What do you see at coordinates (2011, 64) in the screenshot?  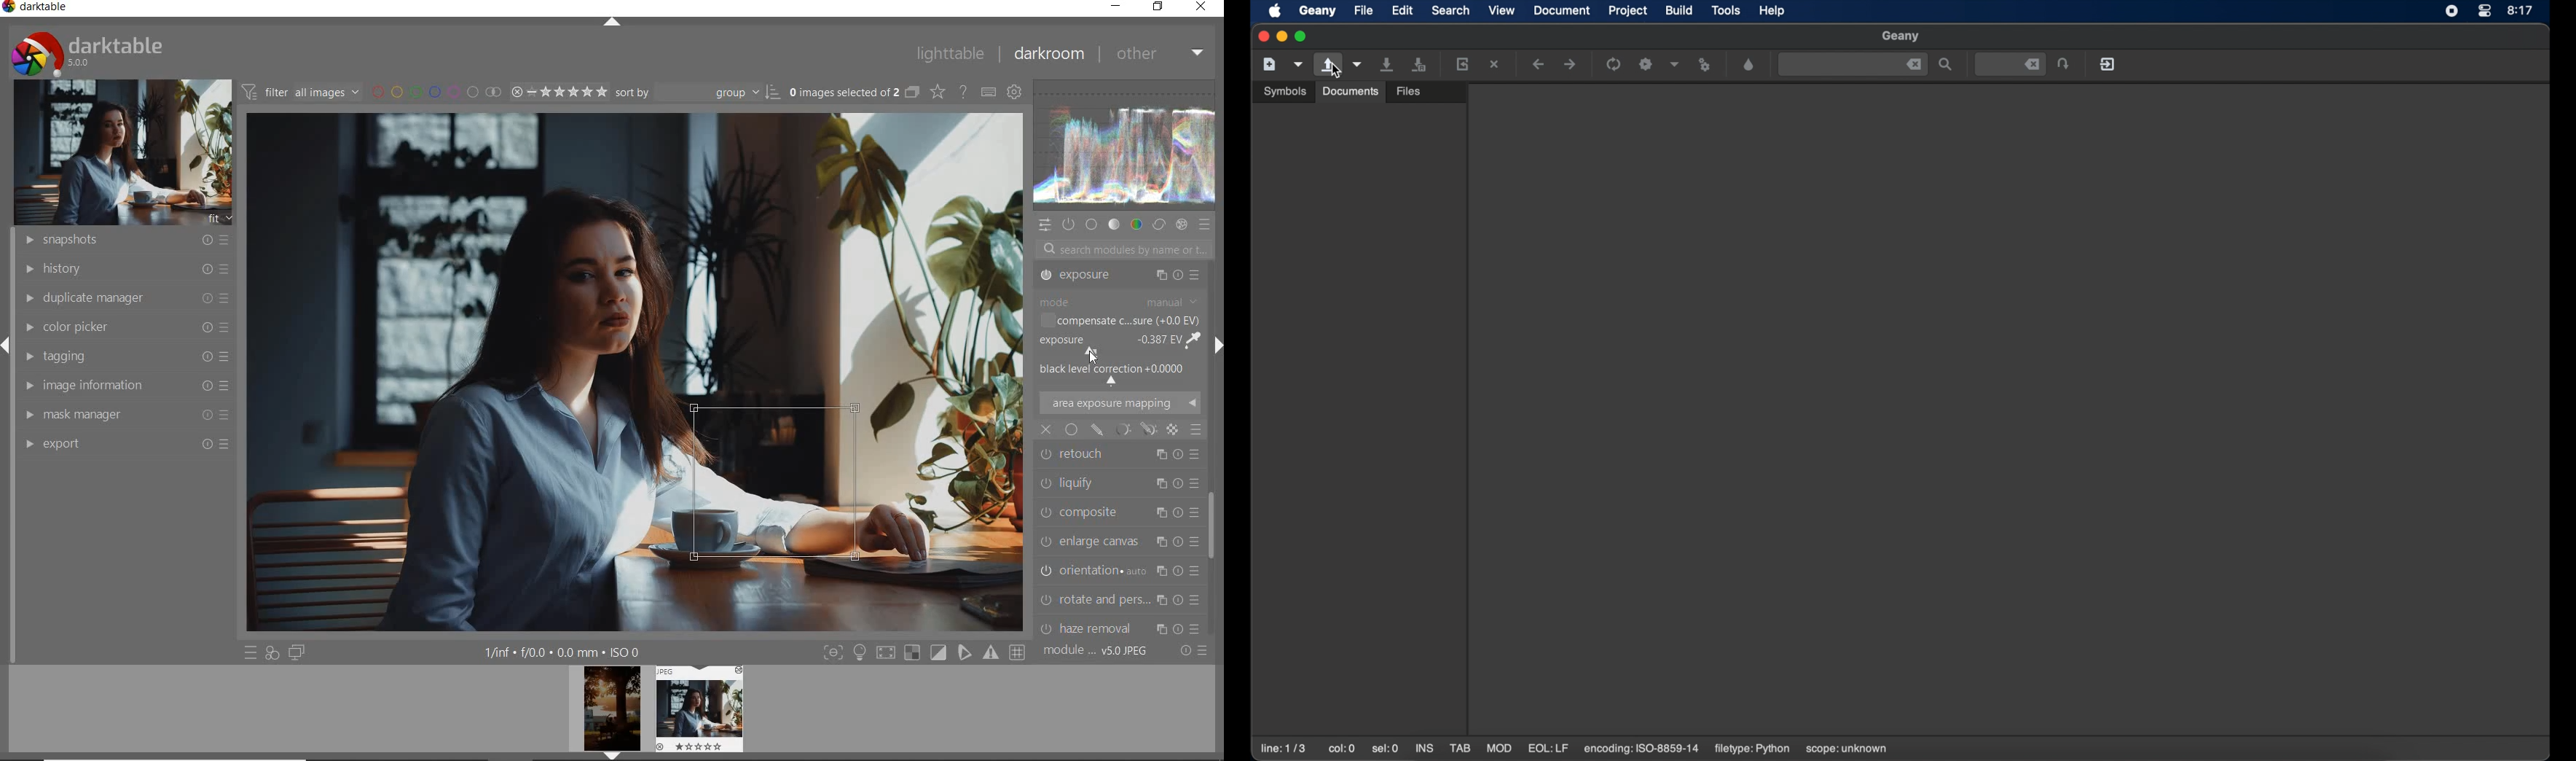 I see `jump to entered line number` at bounding box center [2011, 64].